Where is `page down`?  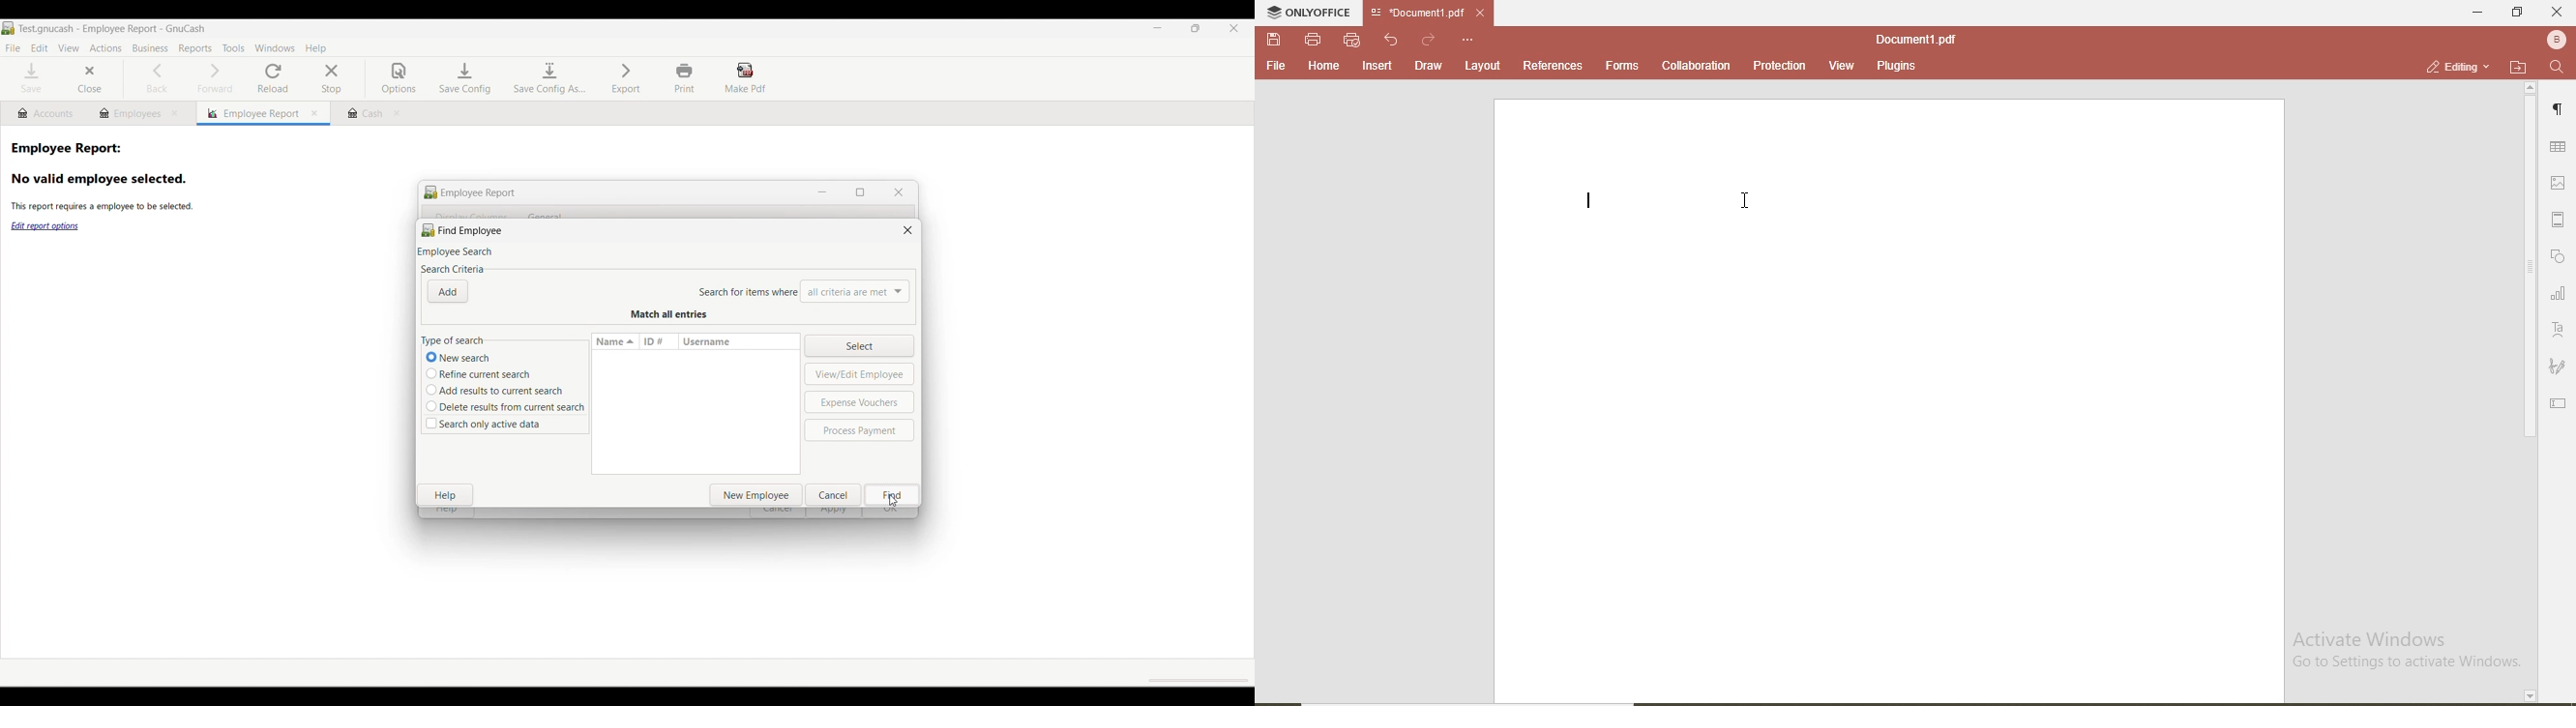
page down is located at coordinates (2529, 695).